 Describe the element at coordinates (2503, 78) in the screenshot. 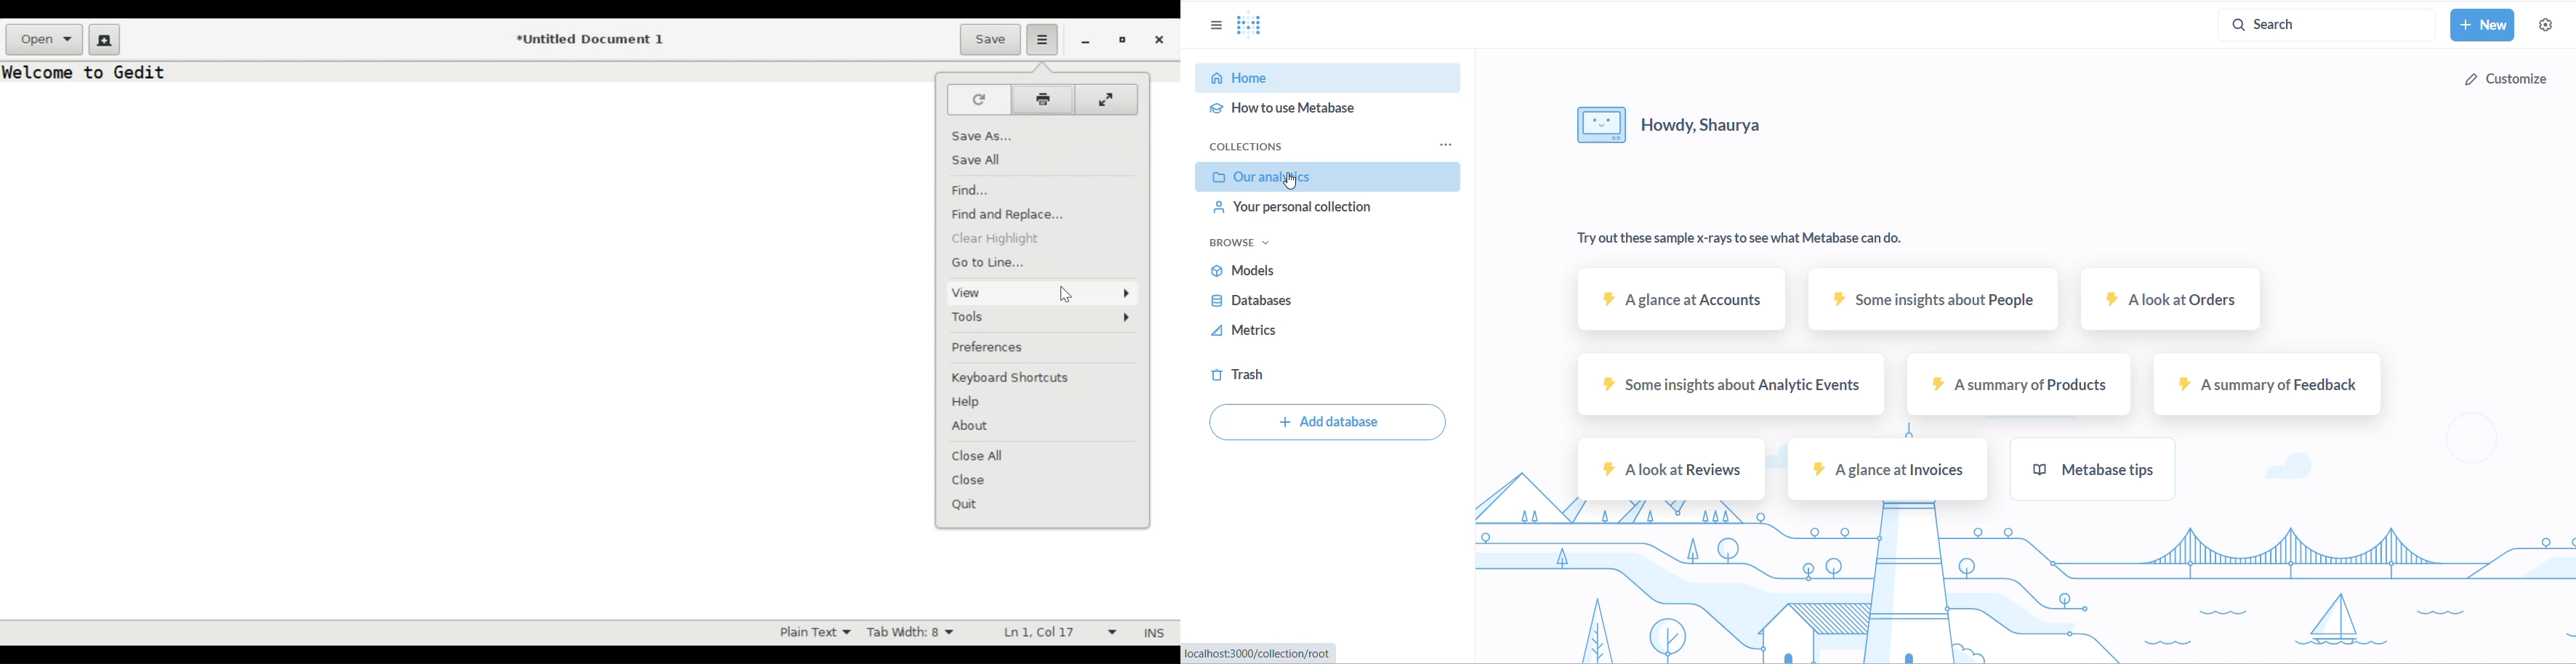

I see `customize` at that location.